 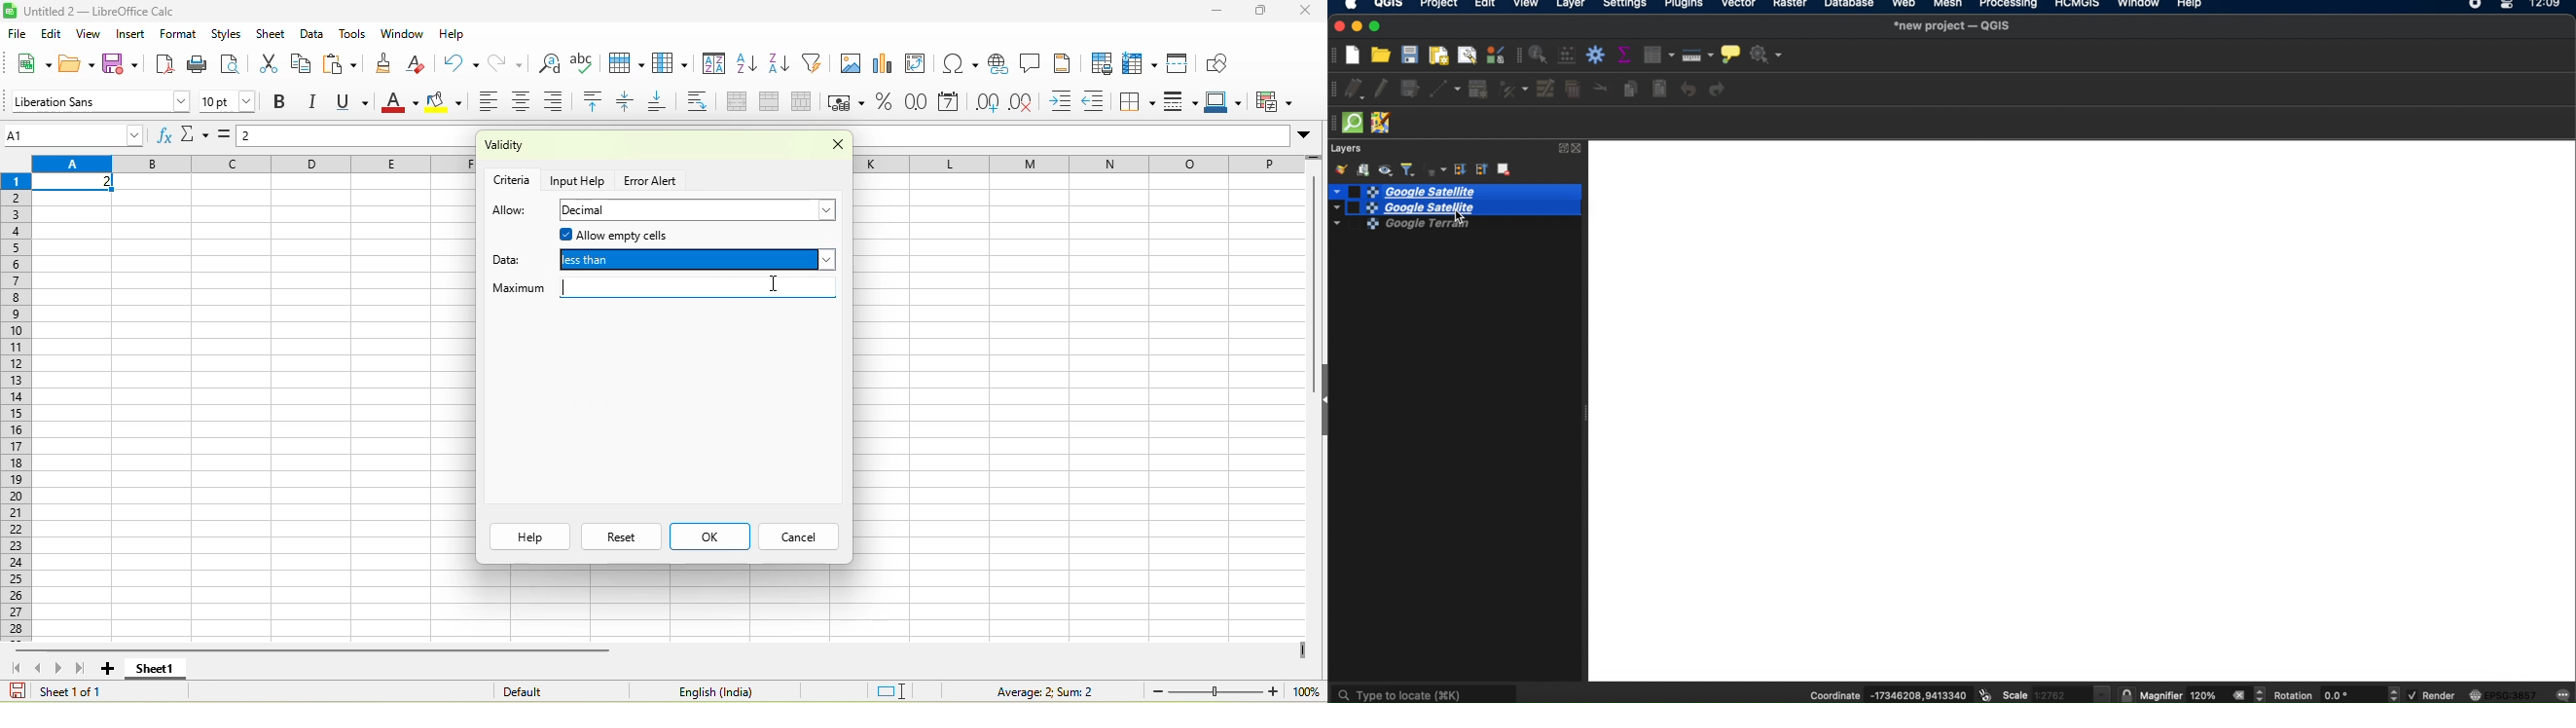 I want to click on apple icon, so click(x=1355, y=6).